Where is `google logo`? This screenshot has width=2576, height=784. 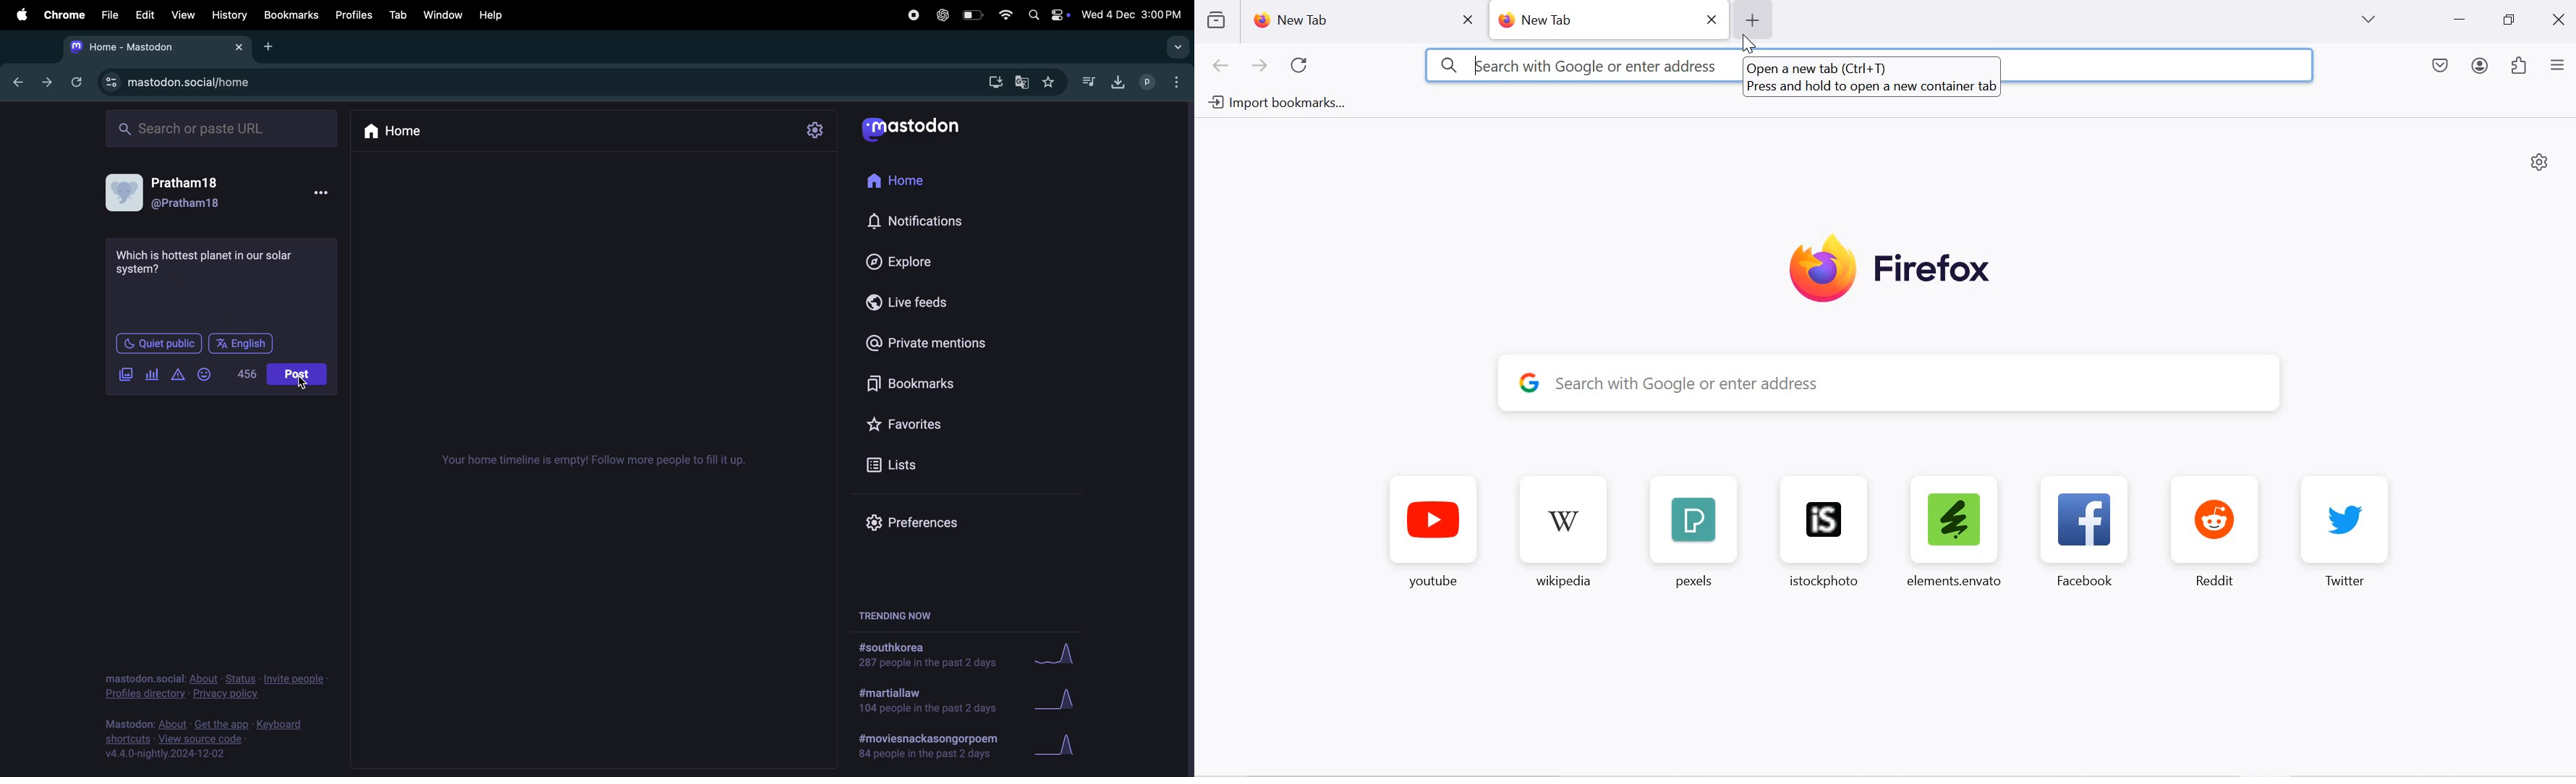
google logo is located at coordinates (1529, 381).